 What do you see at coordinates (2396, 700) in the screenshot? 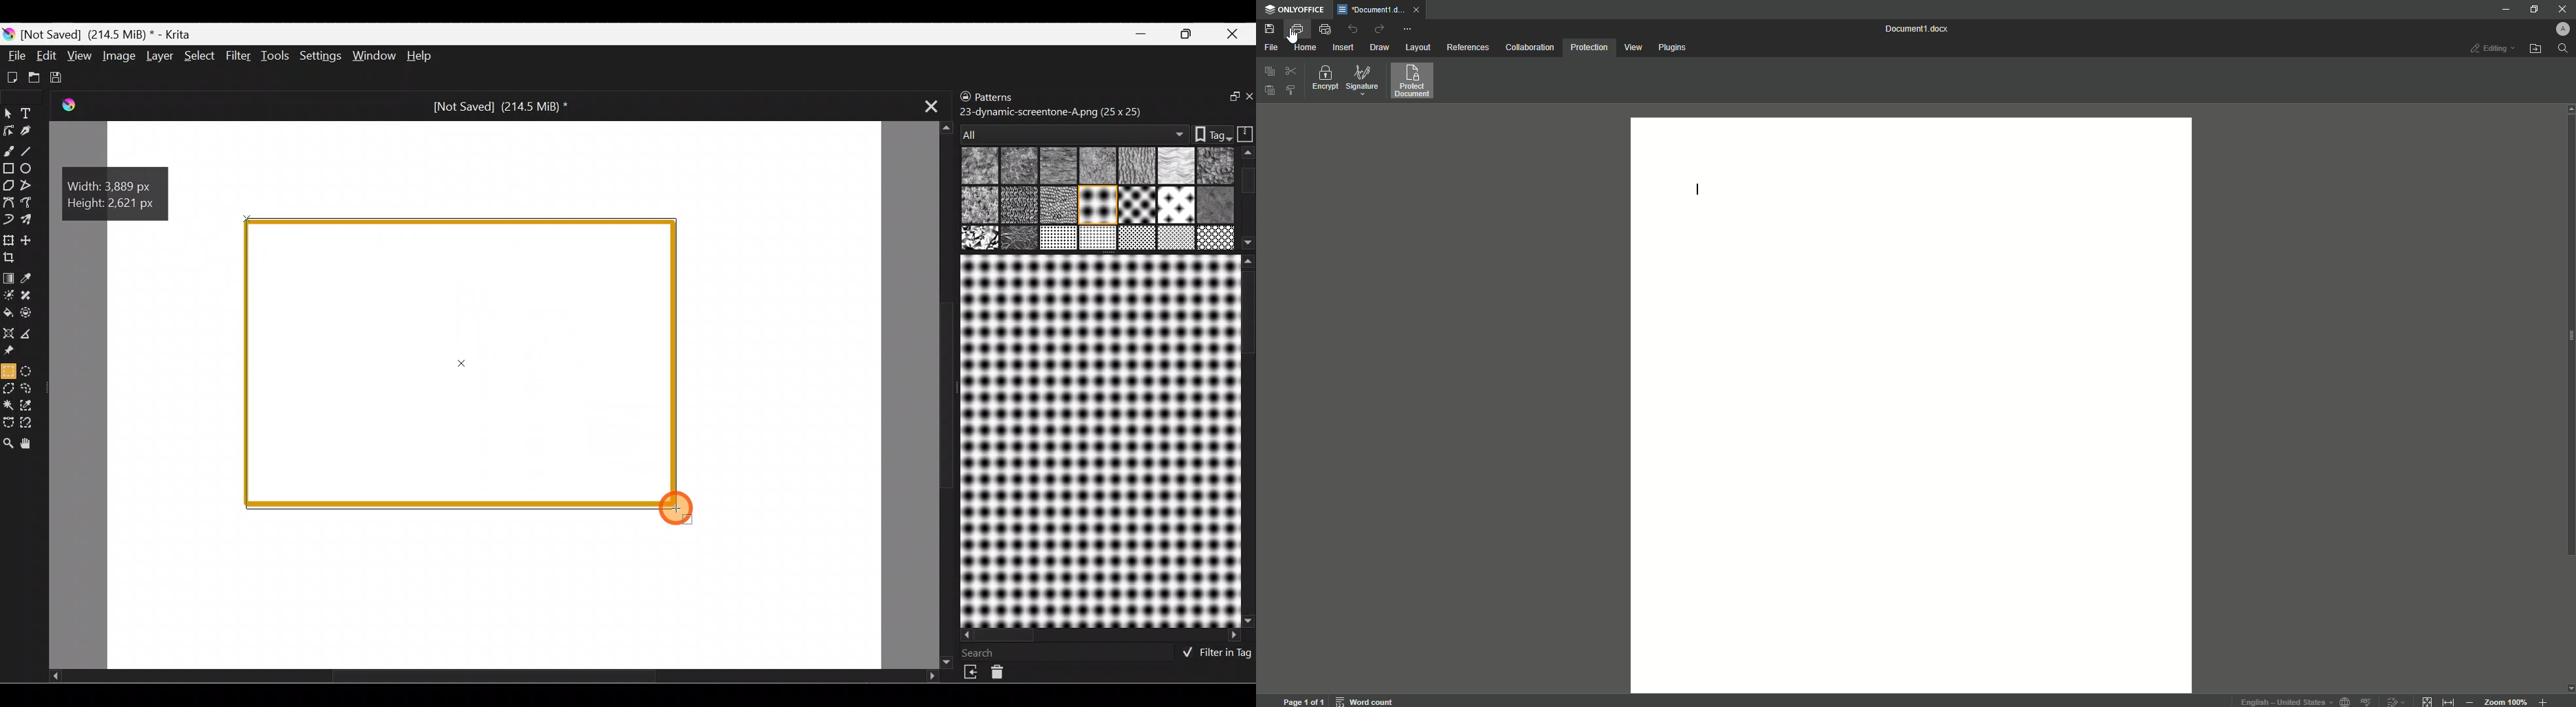
I see `track changes` at bounding box center [2396, 700].